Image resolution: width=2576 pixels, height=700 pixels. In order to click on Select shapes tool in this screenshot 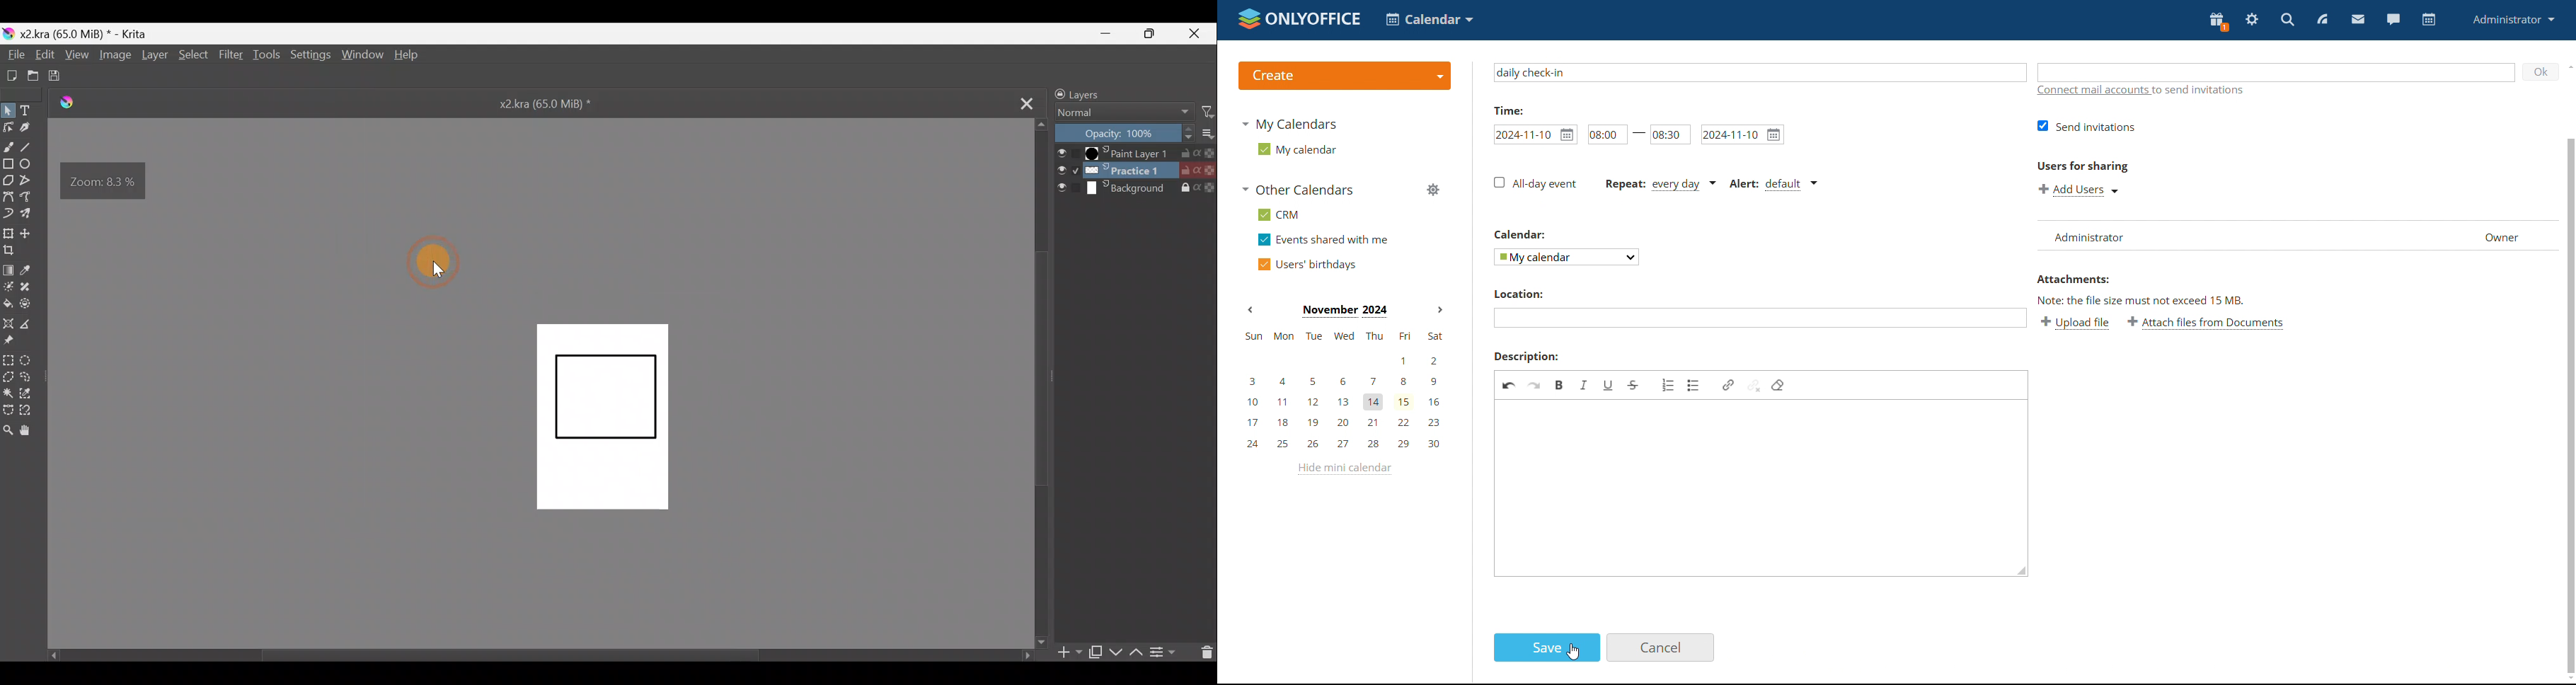, I will do `click(9, 110)`.